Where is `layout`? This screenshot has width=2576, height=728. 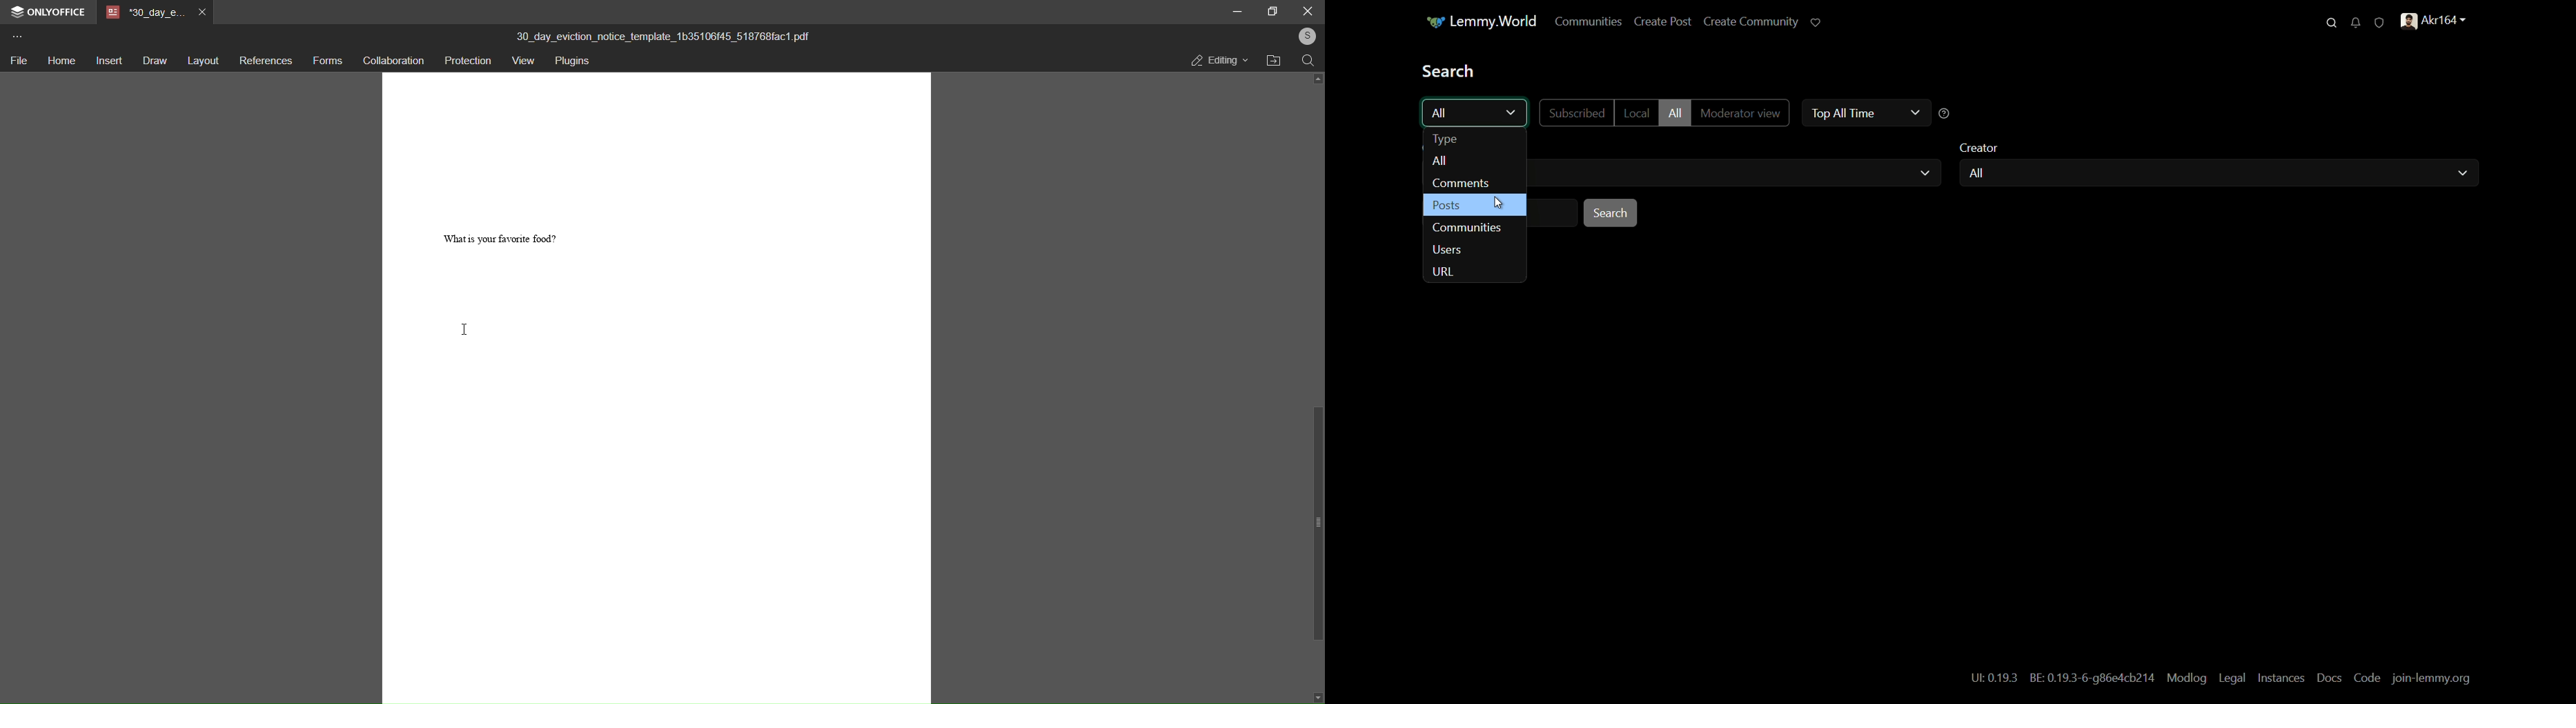 layout is located at coordinates (201, 59).